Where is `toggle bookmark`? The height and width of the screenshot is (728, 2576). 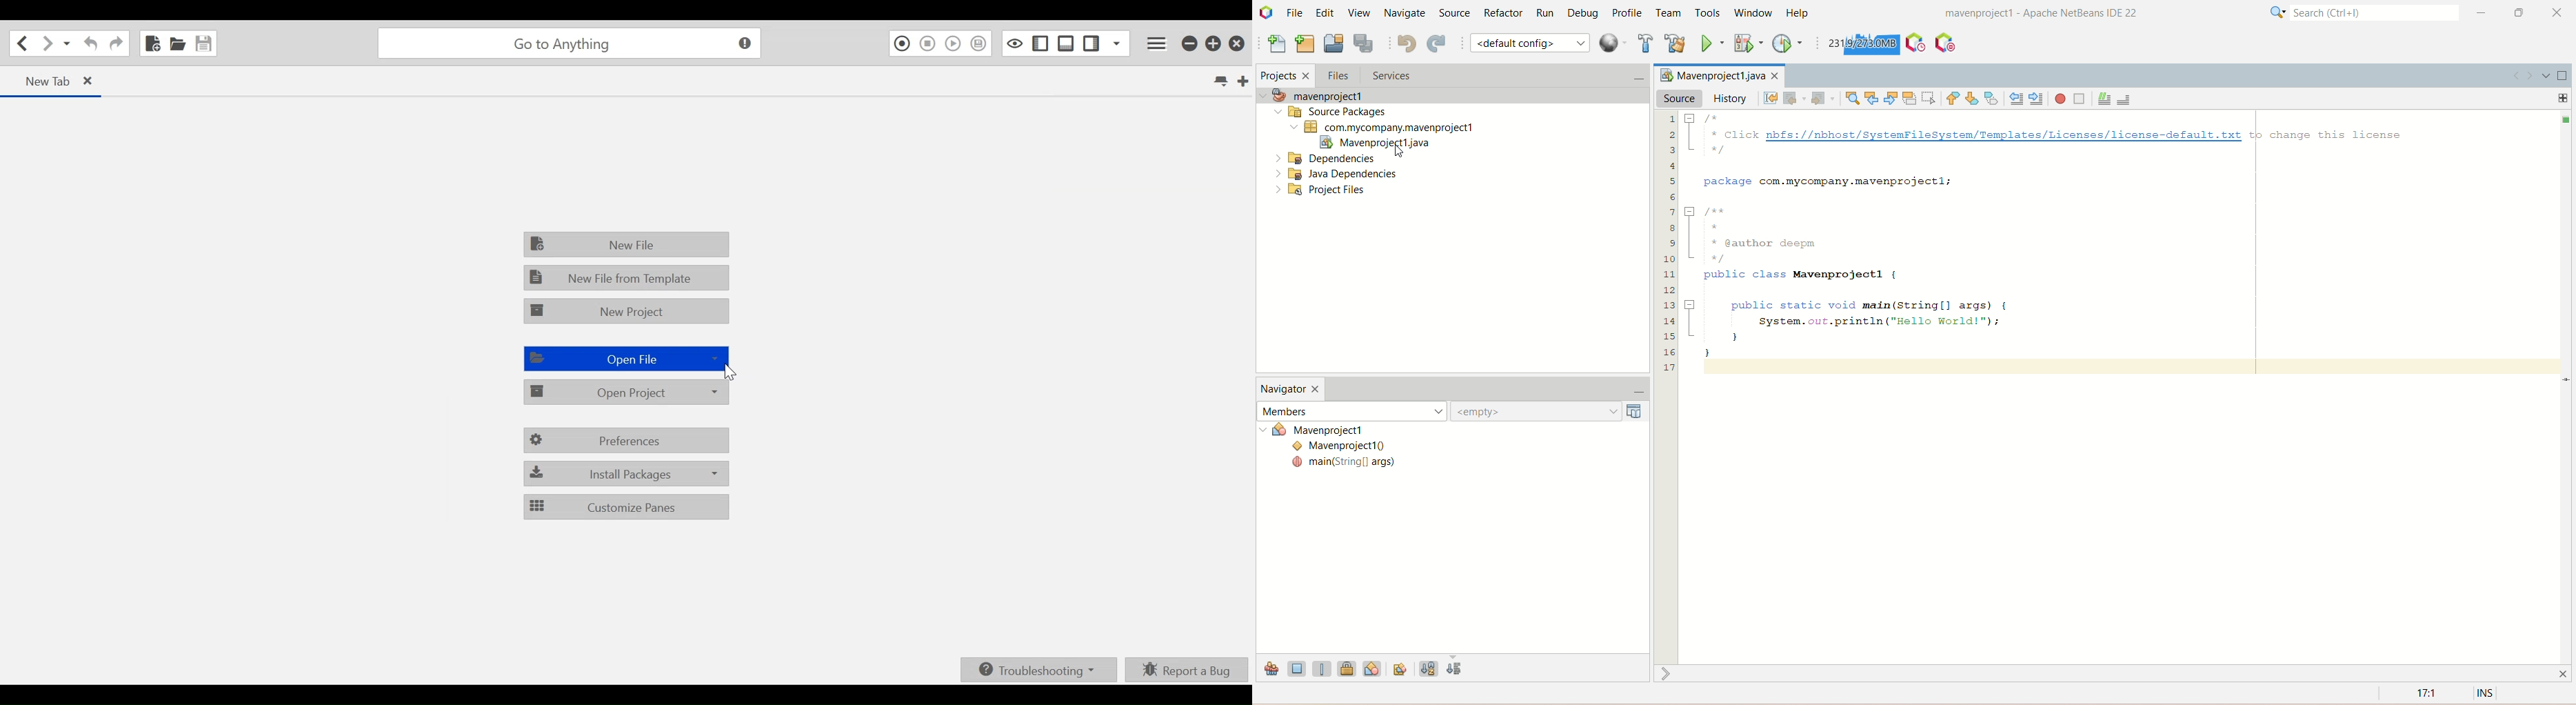 toggle bookmark is located at coordinates (1993, 98).